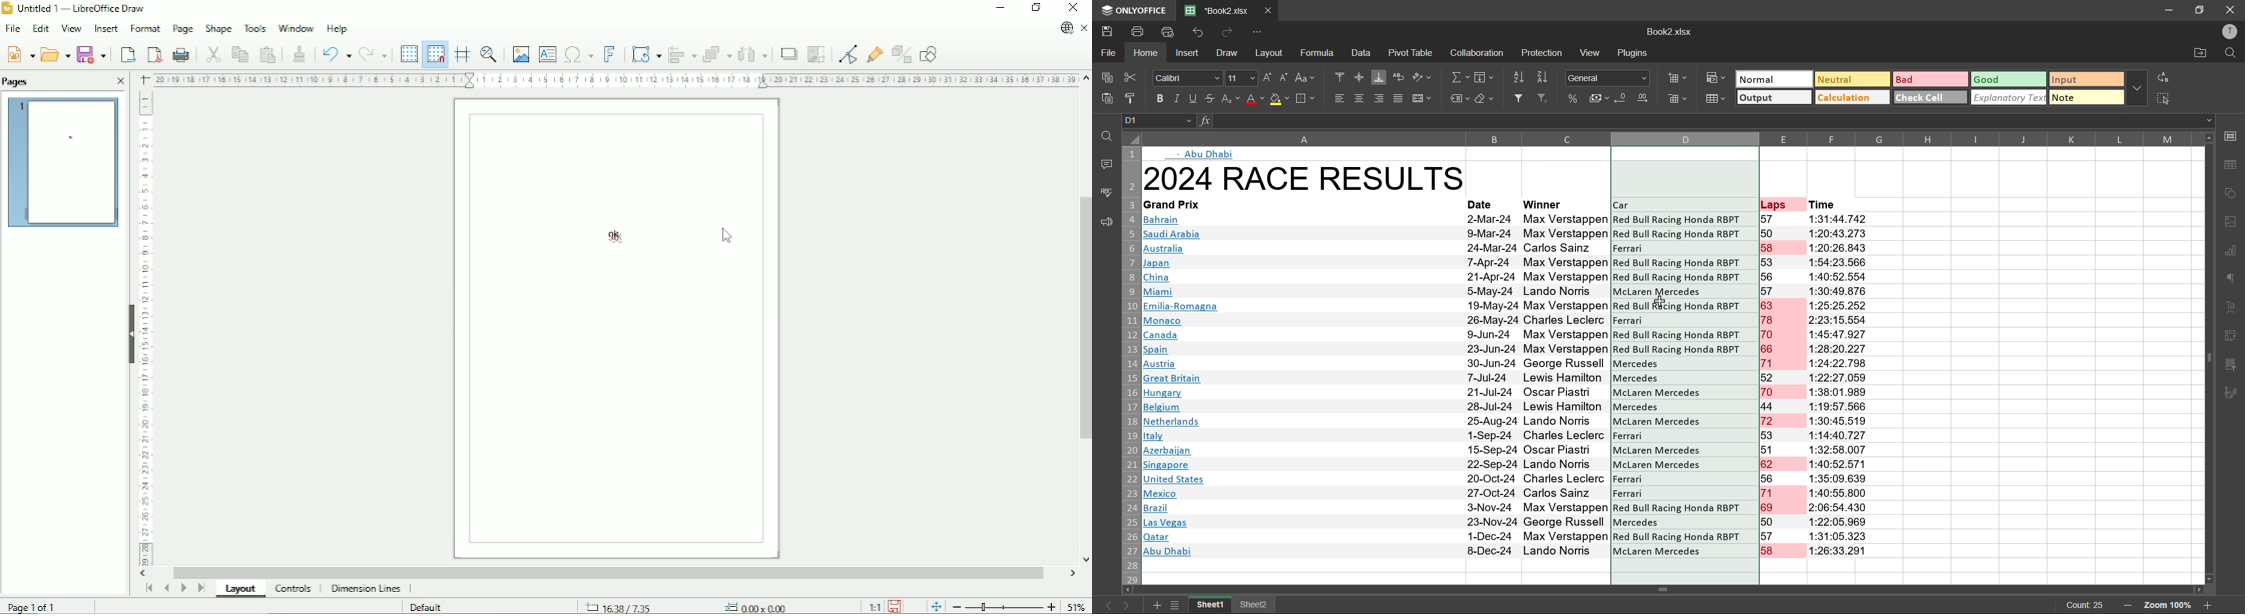 The width and height of the screenshot is (2268, 616). I want to click on View, so click(69, 28).